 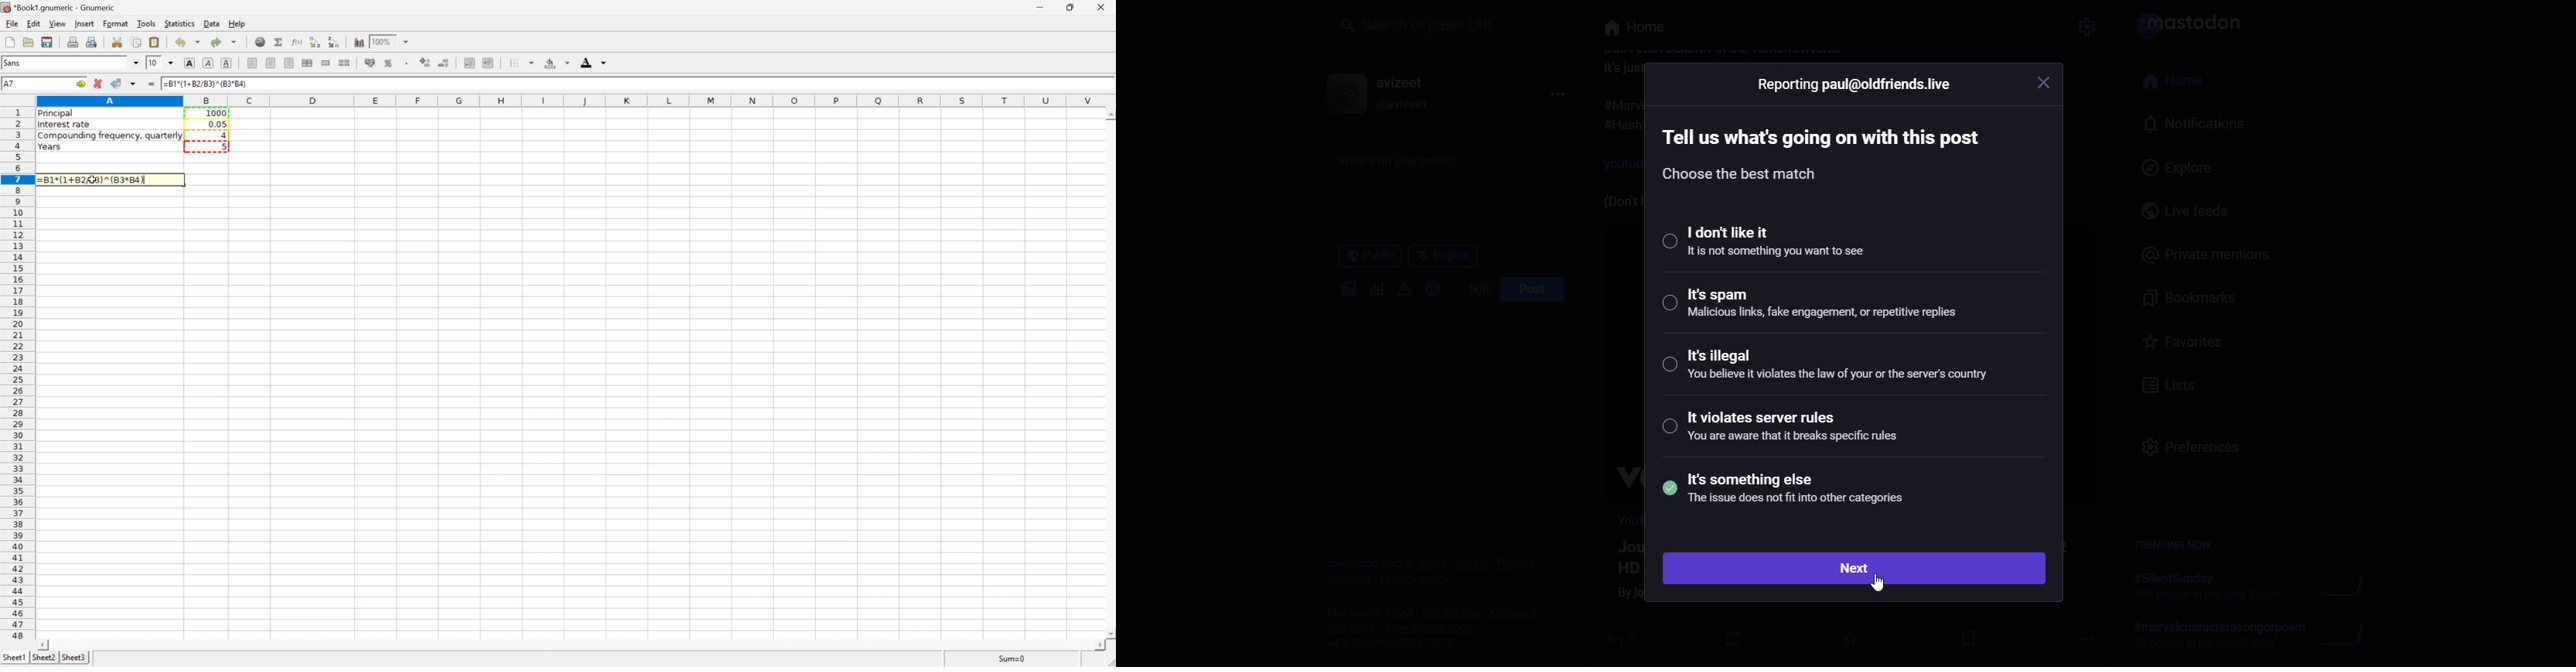 What do you see at coordinates (224, 41) in the screenshot?
I see `redo` at bounding box center [224, 41].